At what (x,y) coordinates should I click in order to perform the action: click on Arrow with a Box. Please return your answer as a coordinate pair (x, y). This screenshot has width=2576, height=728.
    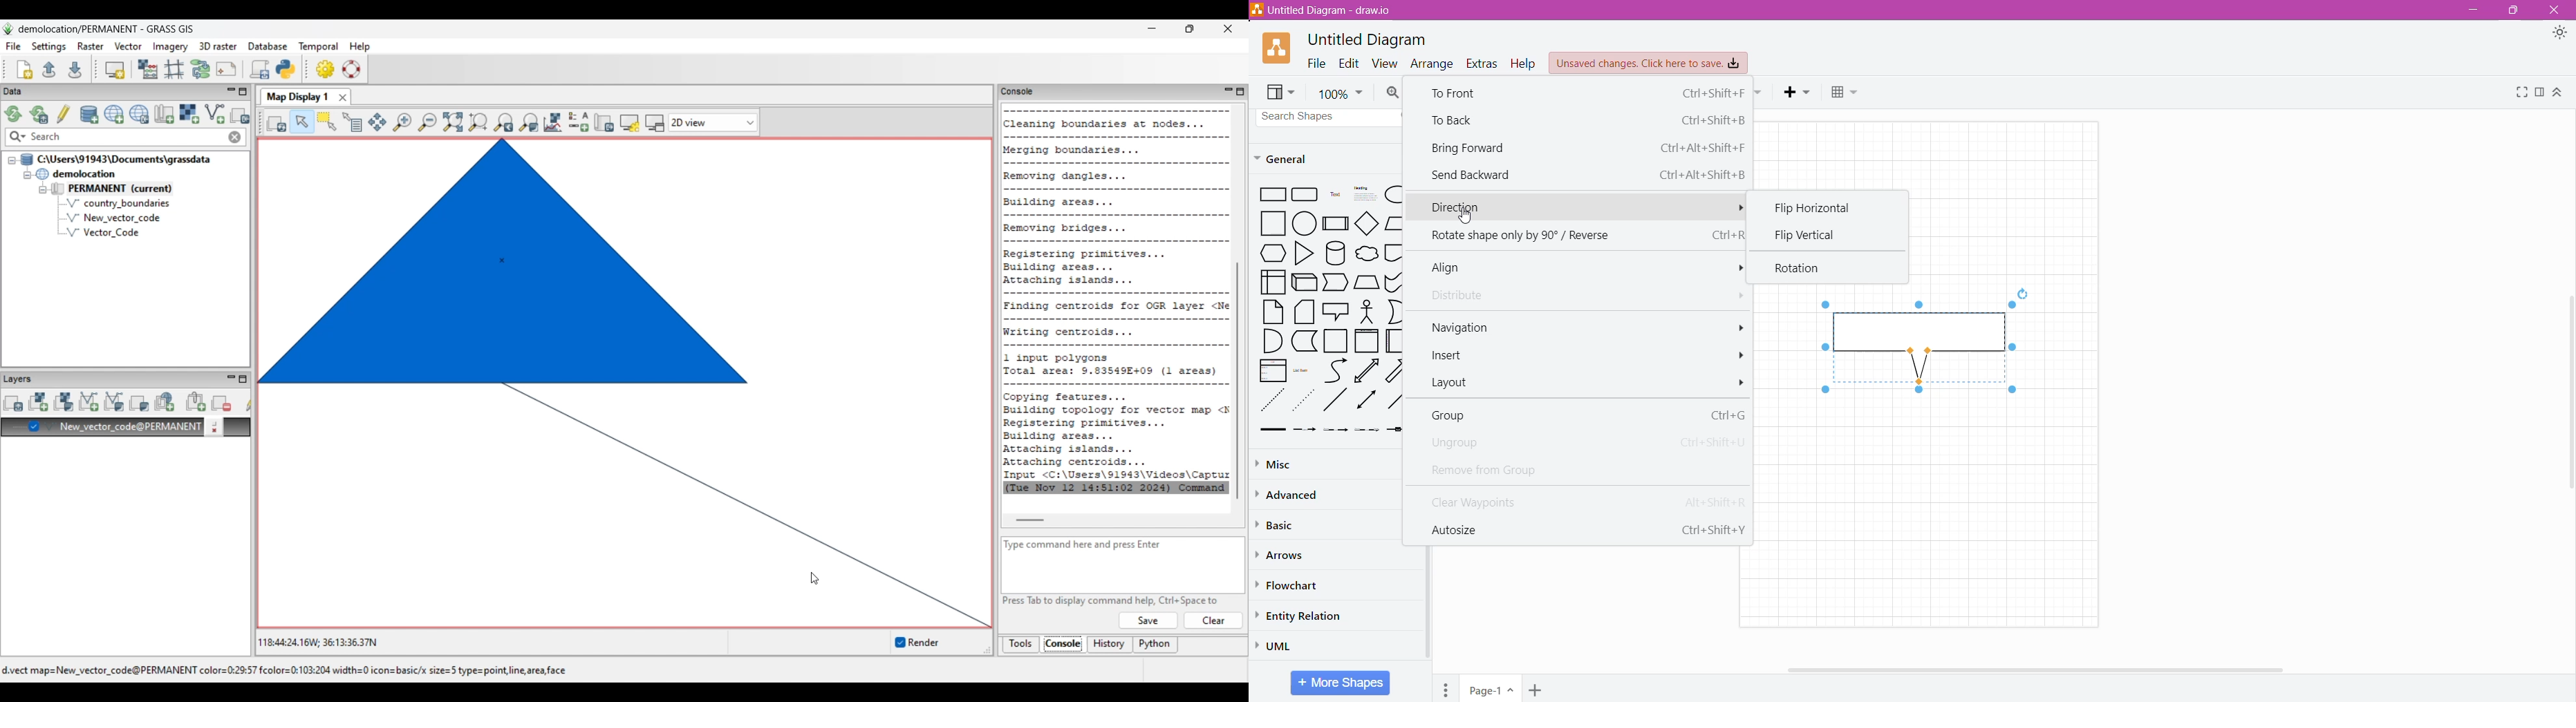
    Looking at the image, I should click on (1394, 430).